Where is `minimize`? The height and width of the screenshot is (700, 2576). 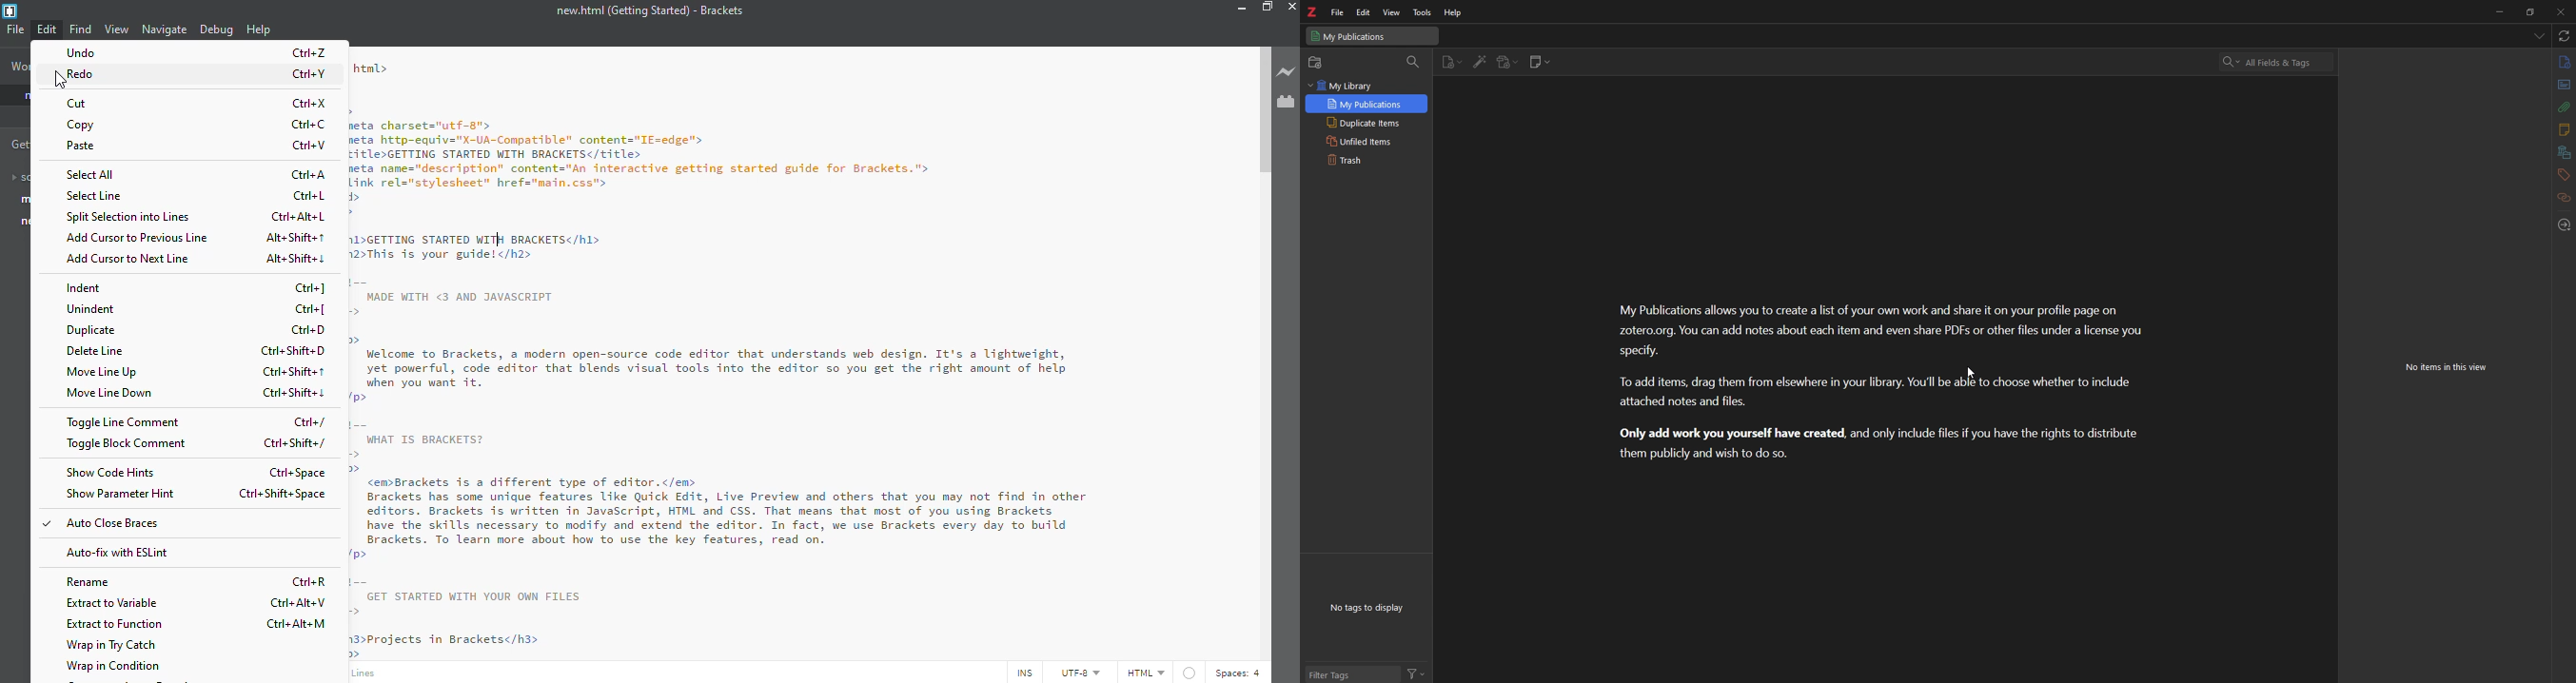 minimize is located at coordinates (2503, 11).